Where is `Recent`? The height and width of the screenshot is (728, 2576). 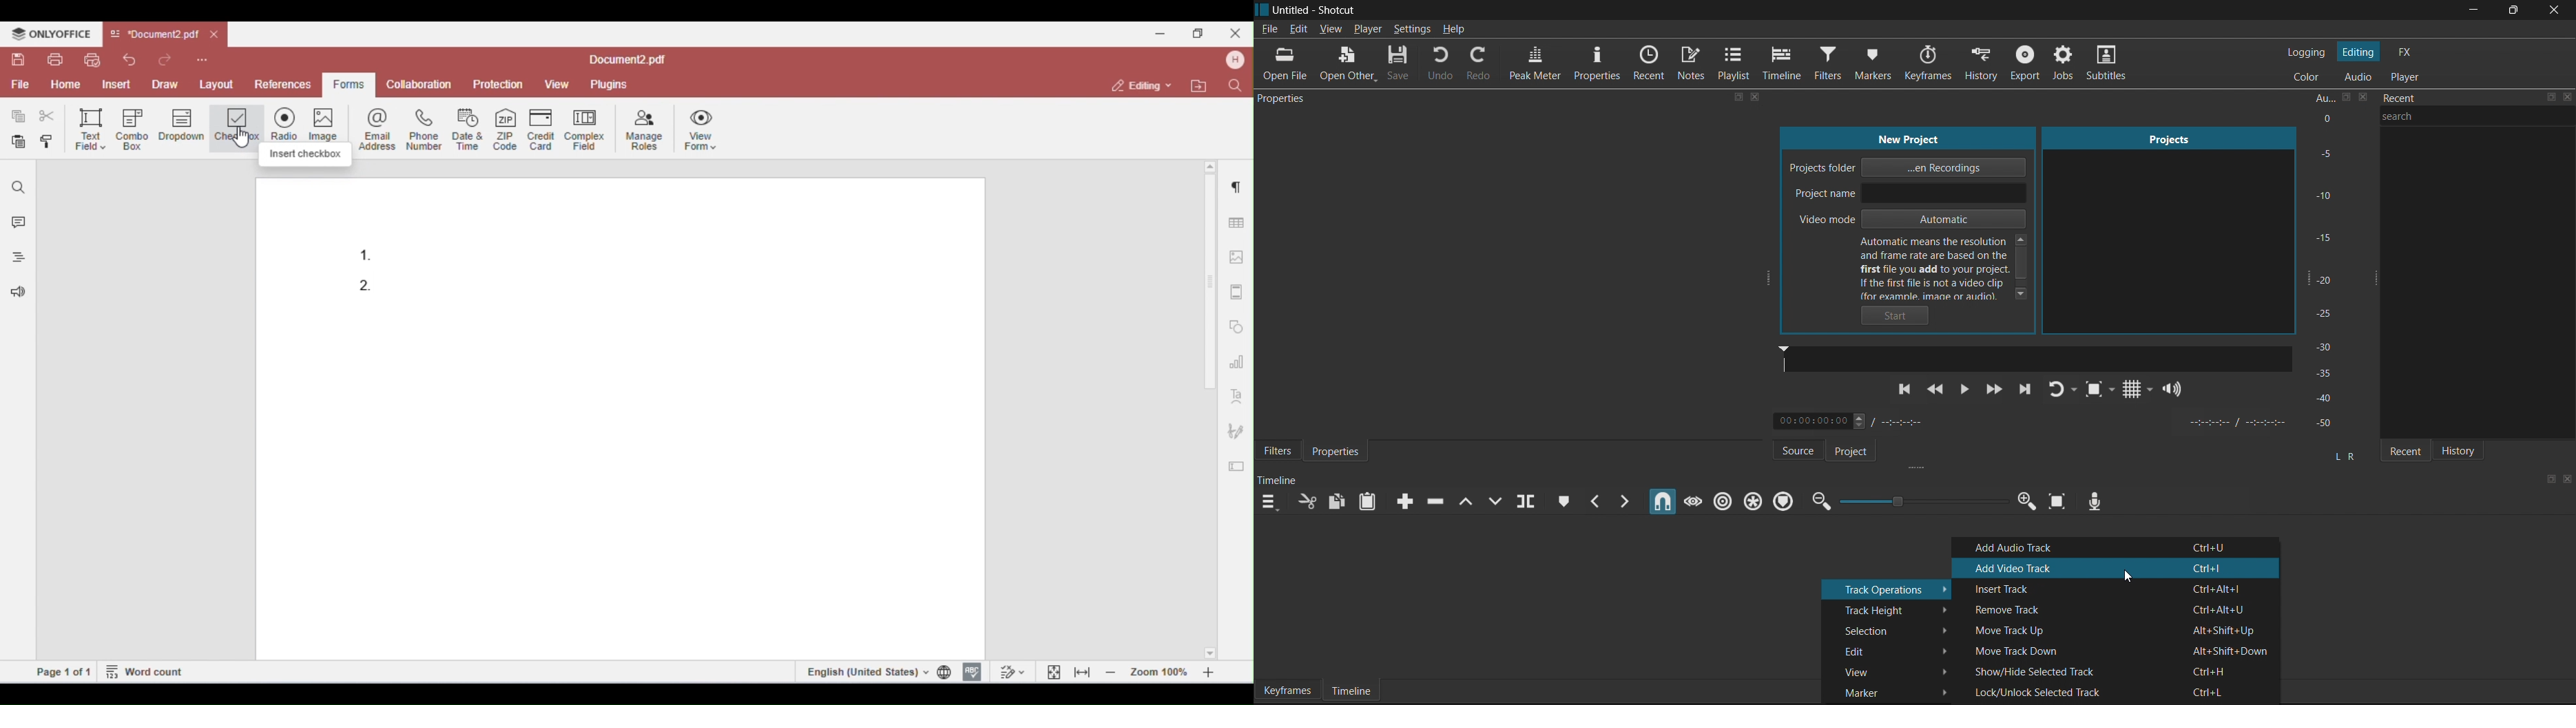 Recent is located at coordinates (1652, 63).